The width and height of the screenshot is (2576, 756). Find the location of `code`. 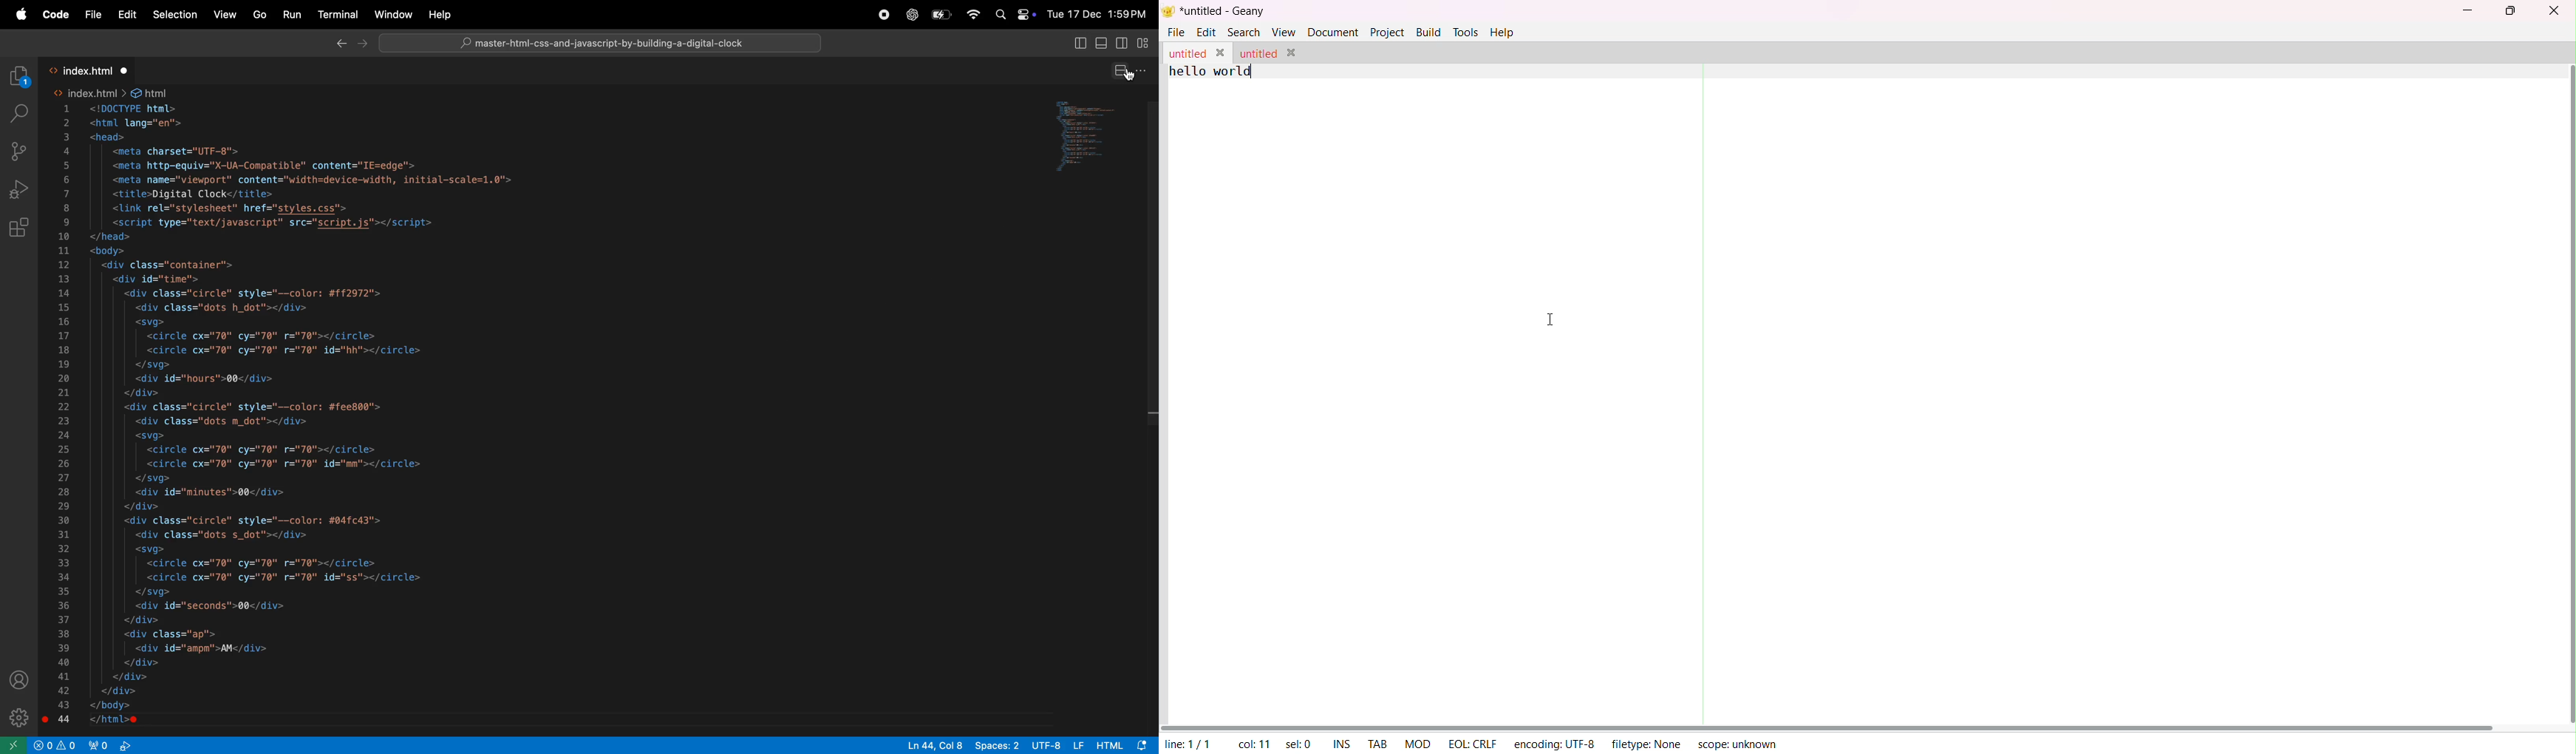

code is located at coordinates (54, 15).